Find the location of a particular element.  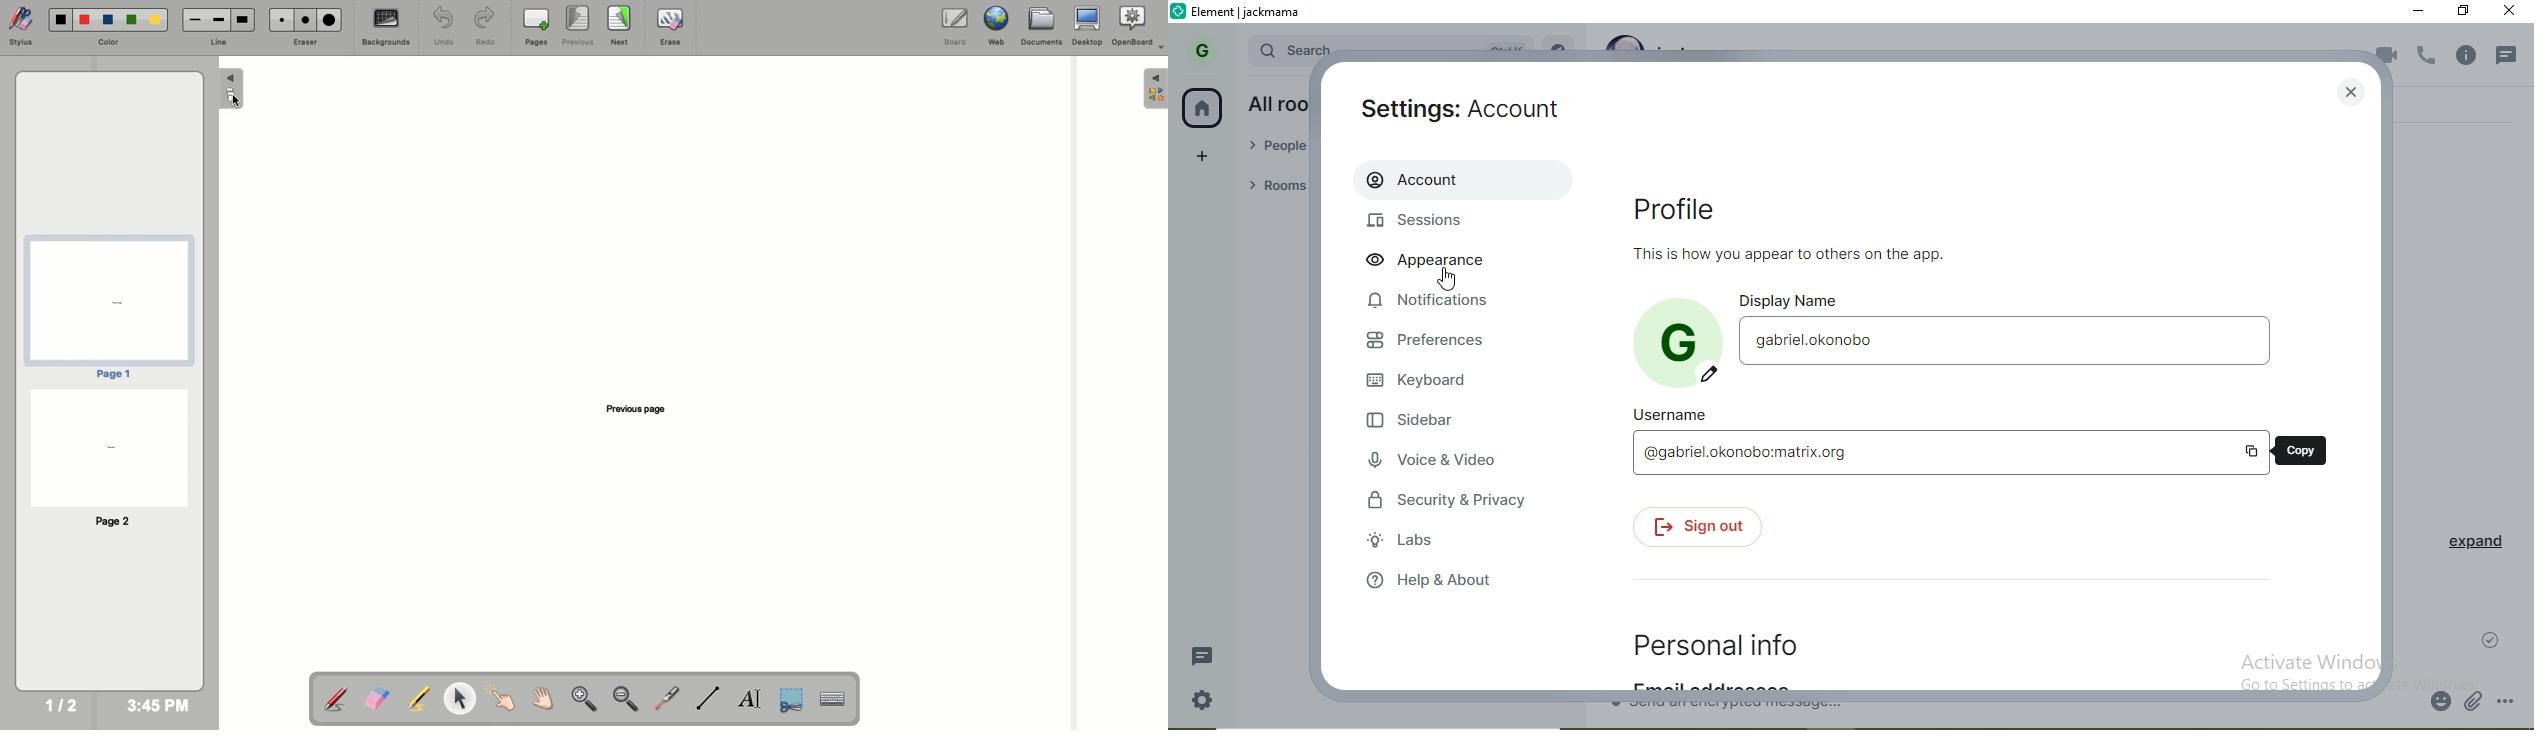

Page 2 is located at coordinates (107, 457).